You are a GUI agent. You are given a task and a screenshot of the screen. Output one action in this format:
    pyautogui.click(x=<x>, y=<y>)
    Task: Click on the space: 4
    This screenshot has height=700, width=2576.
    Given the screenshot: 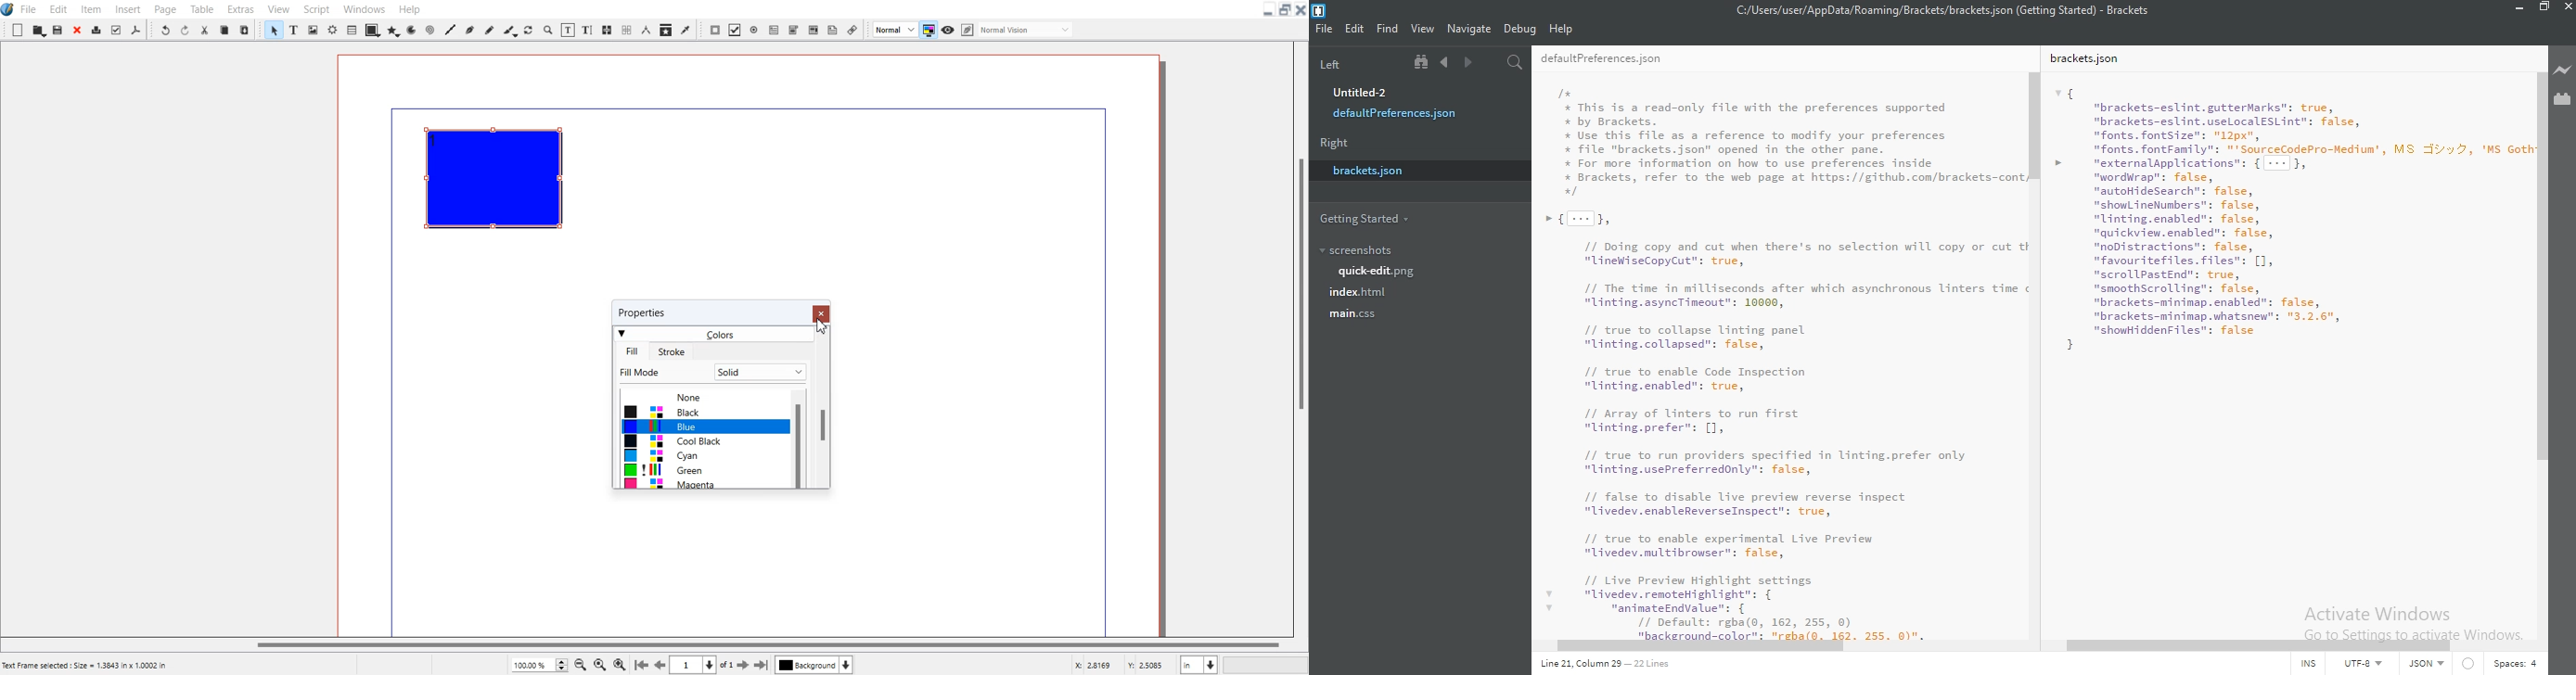 What is the action you would take?
    pyautogui.click(x=2520, y=663)
    